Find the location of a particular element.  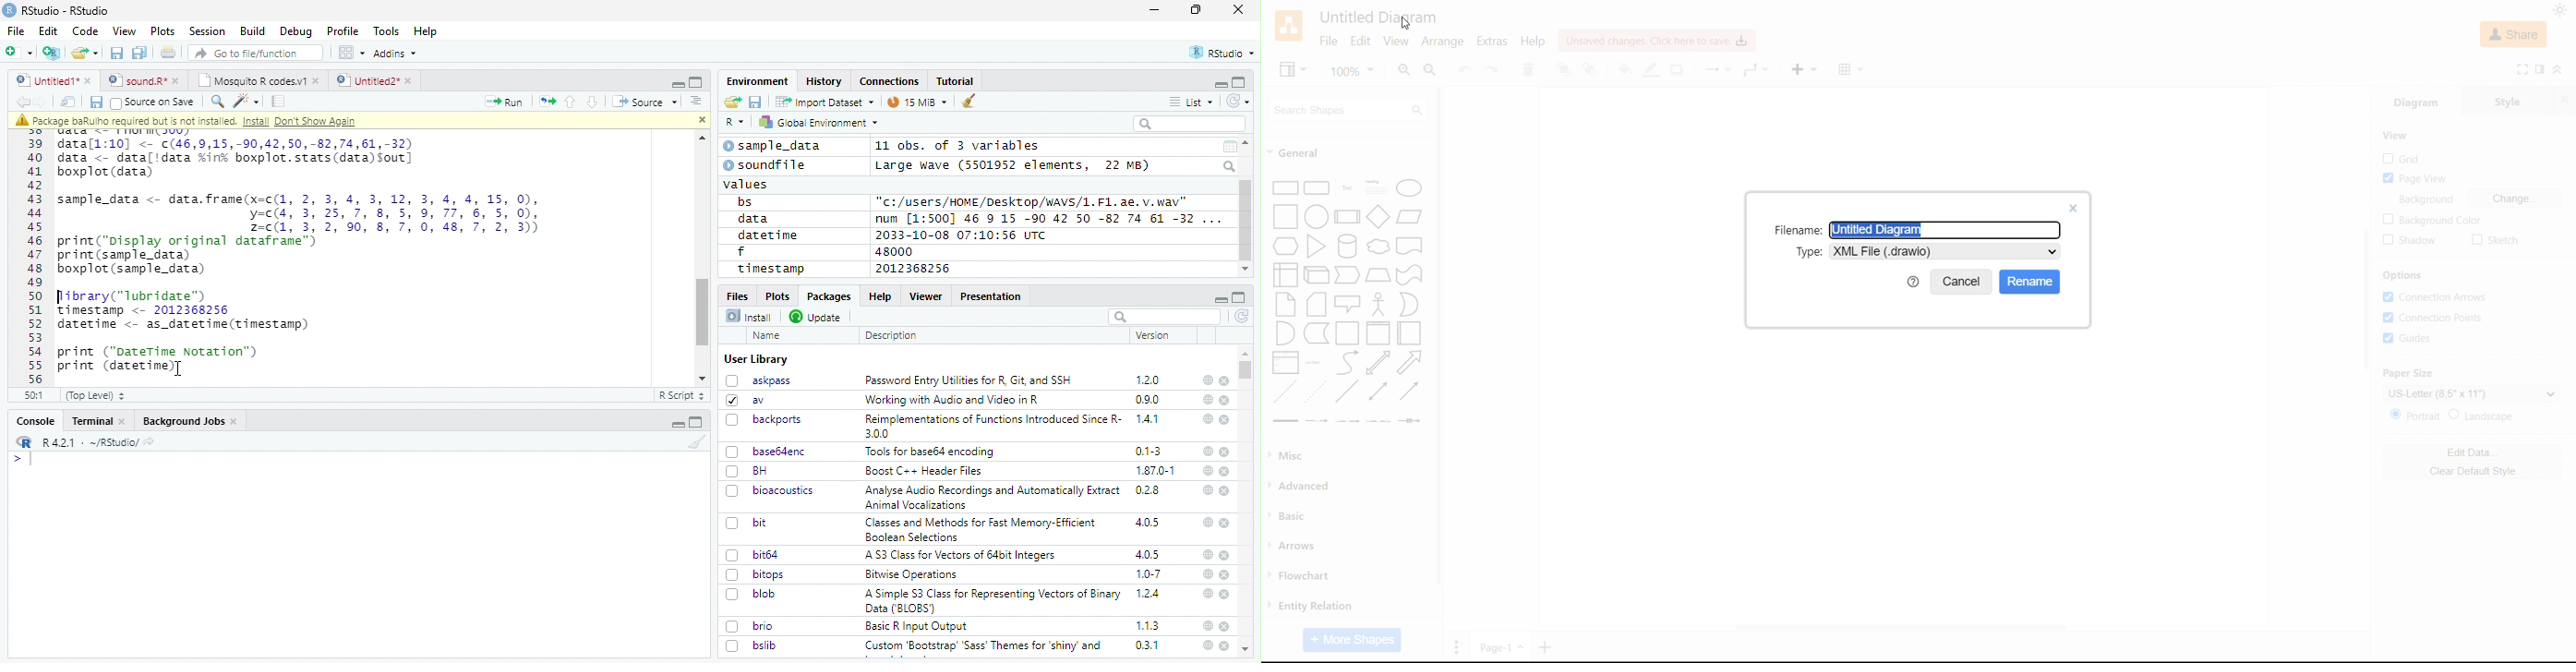

close is located at coordinates (1225, 575).